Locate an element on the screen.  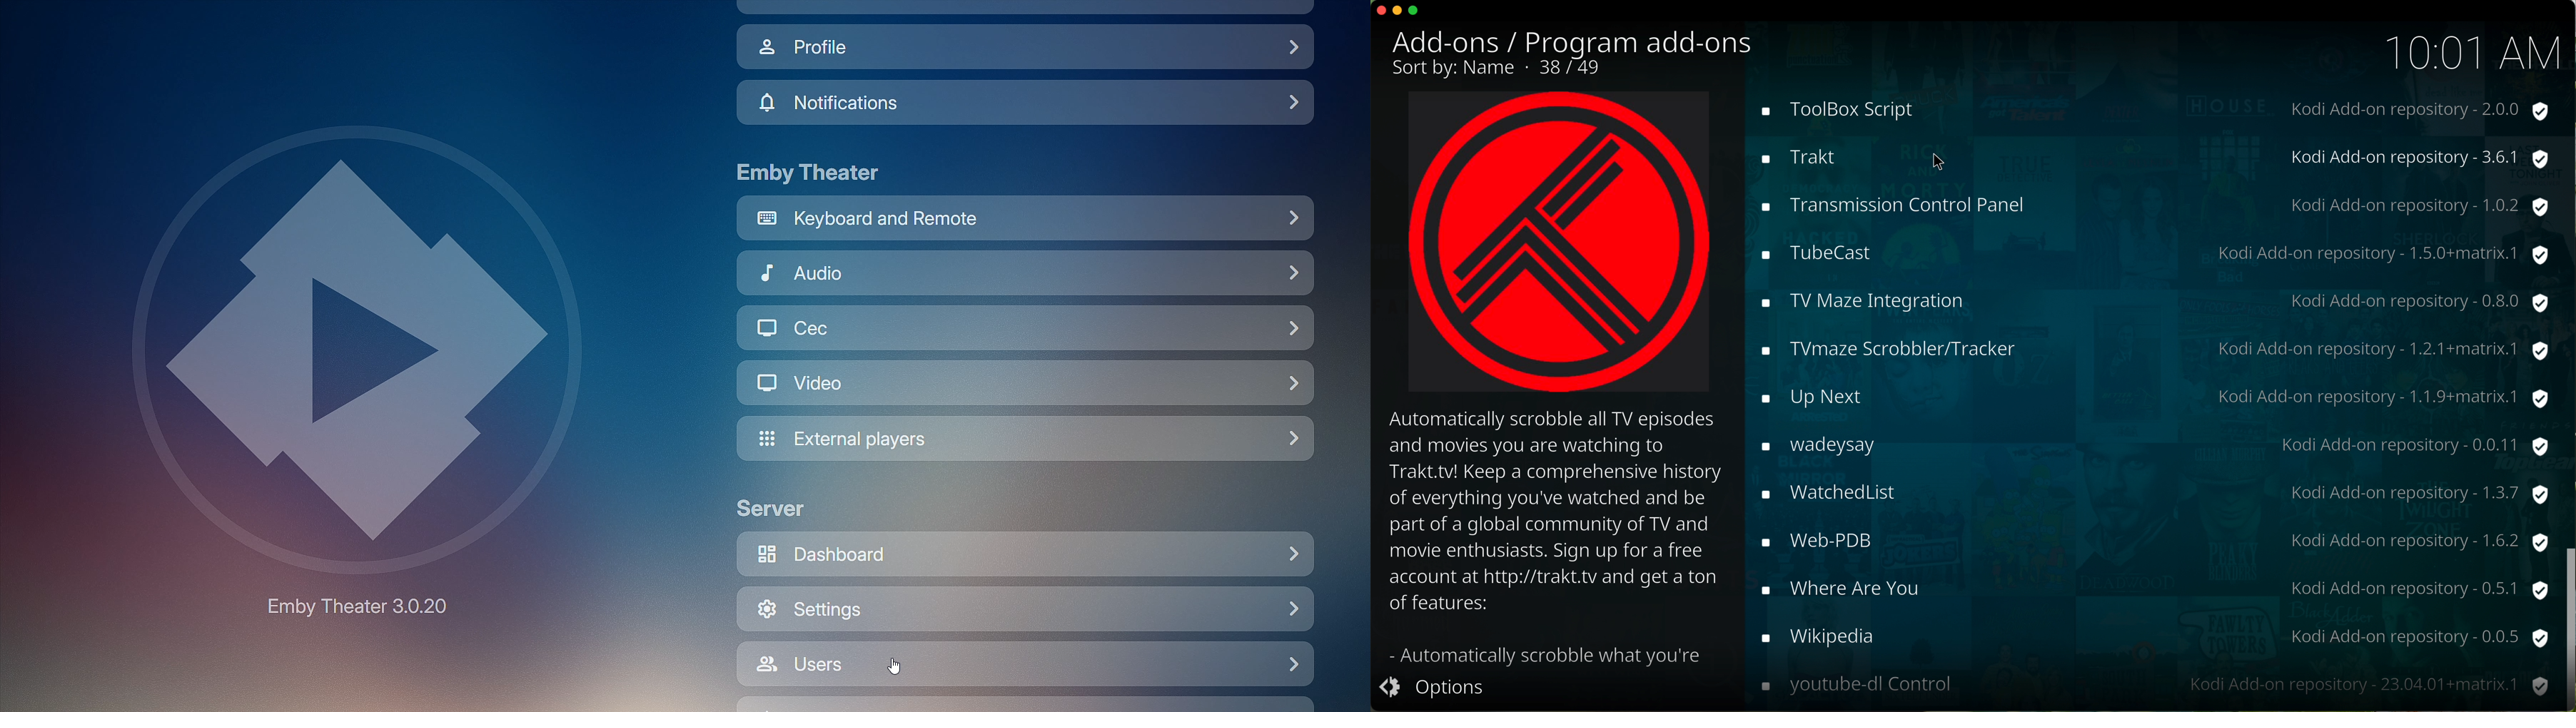
up next is located at coordinates (2153, 395).